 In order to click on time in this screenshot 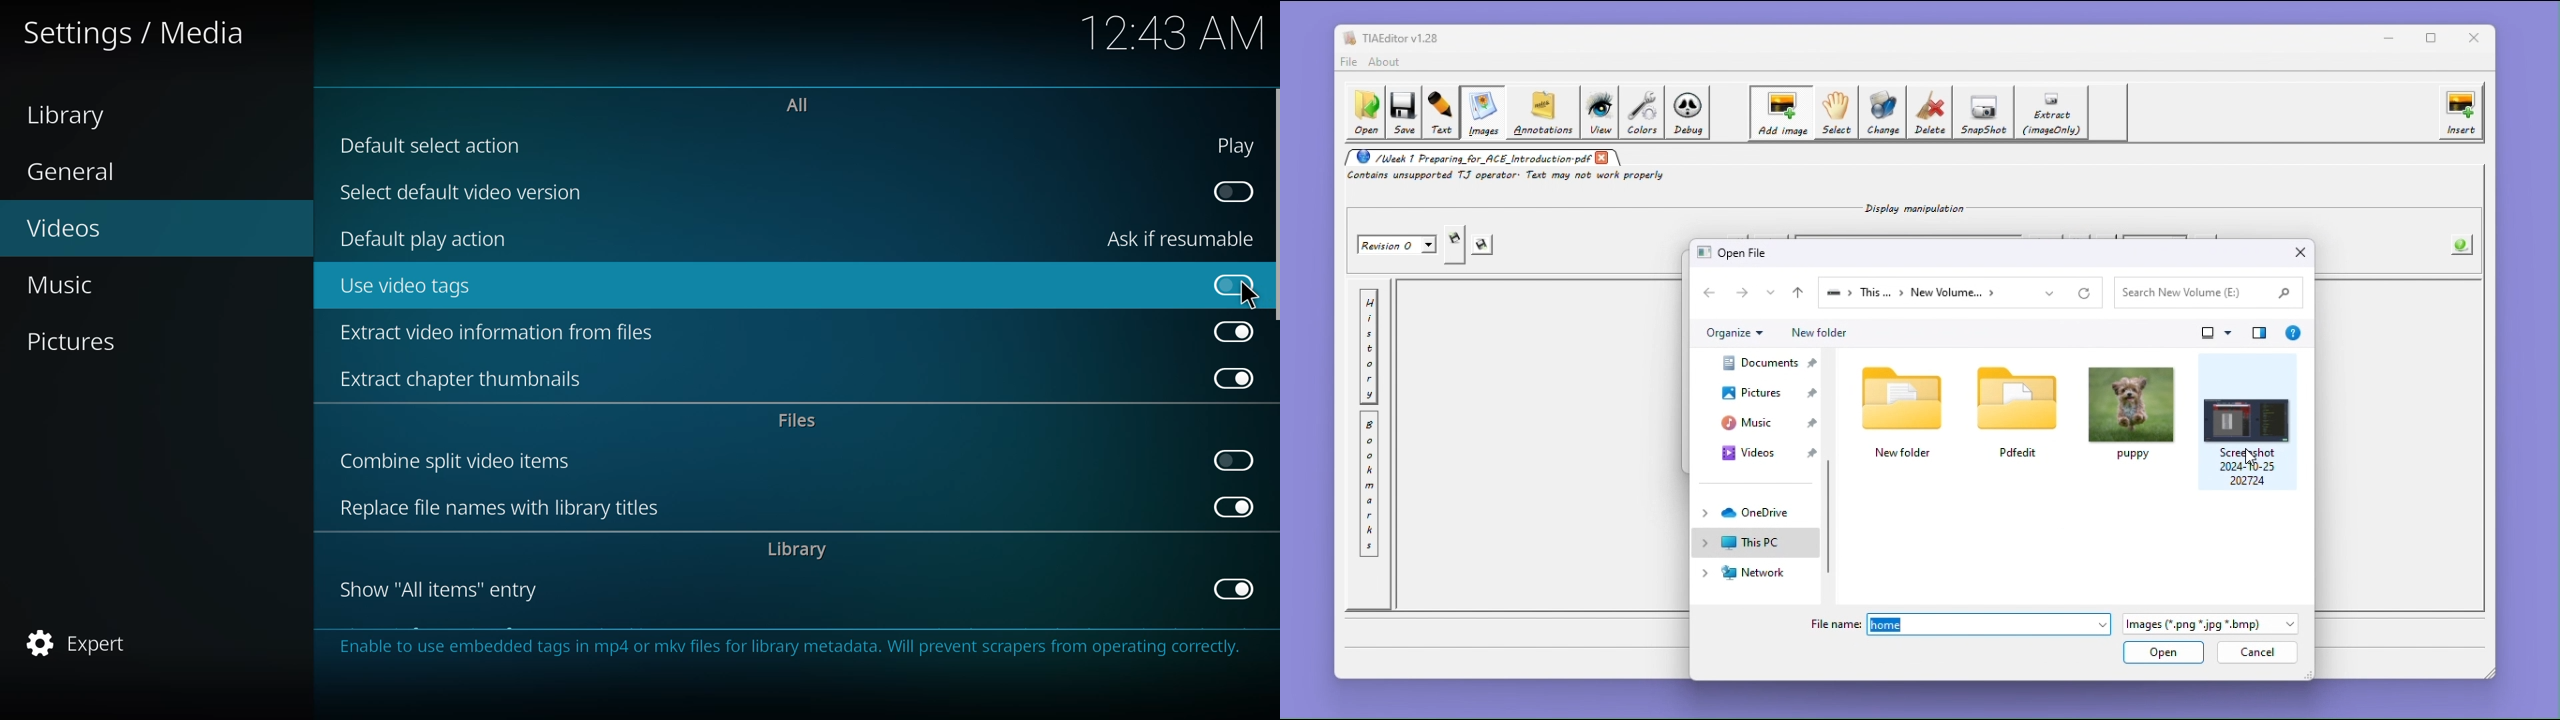, I will do `click(1175, 33)`.